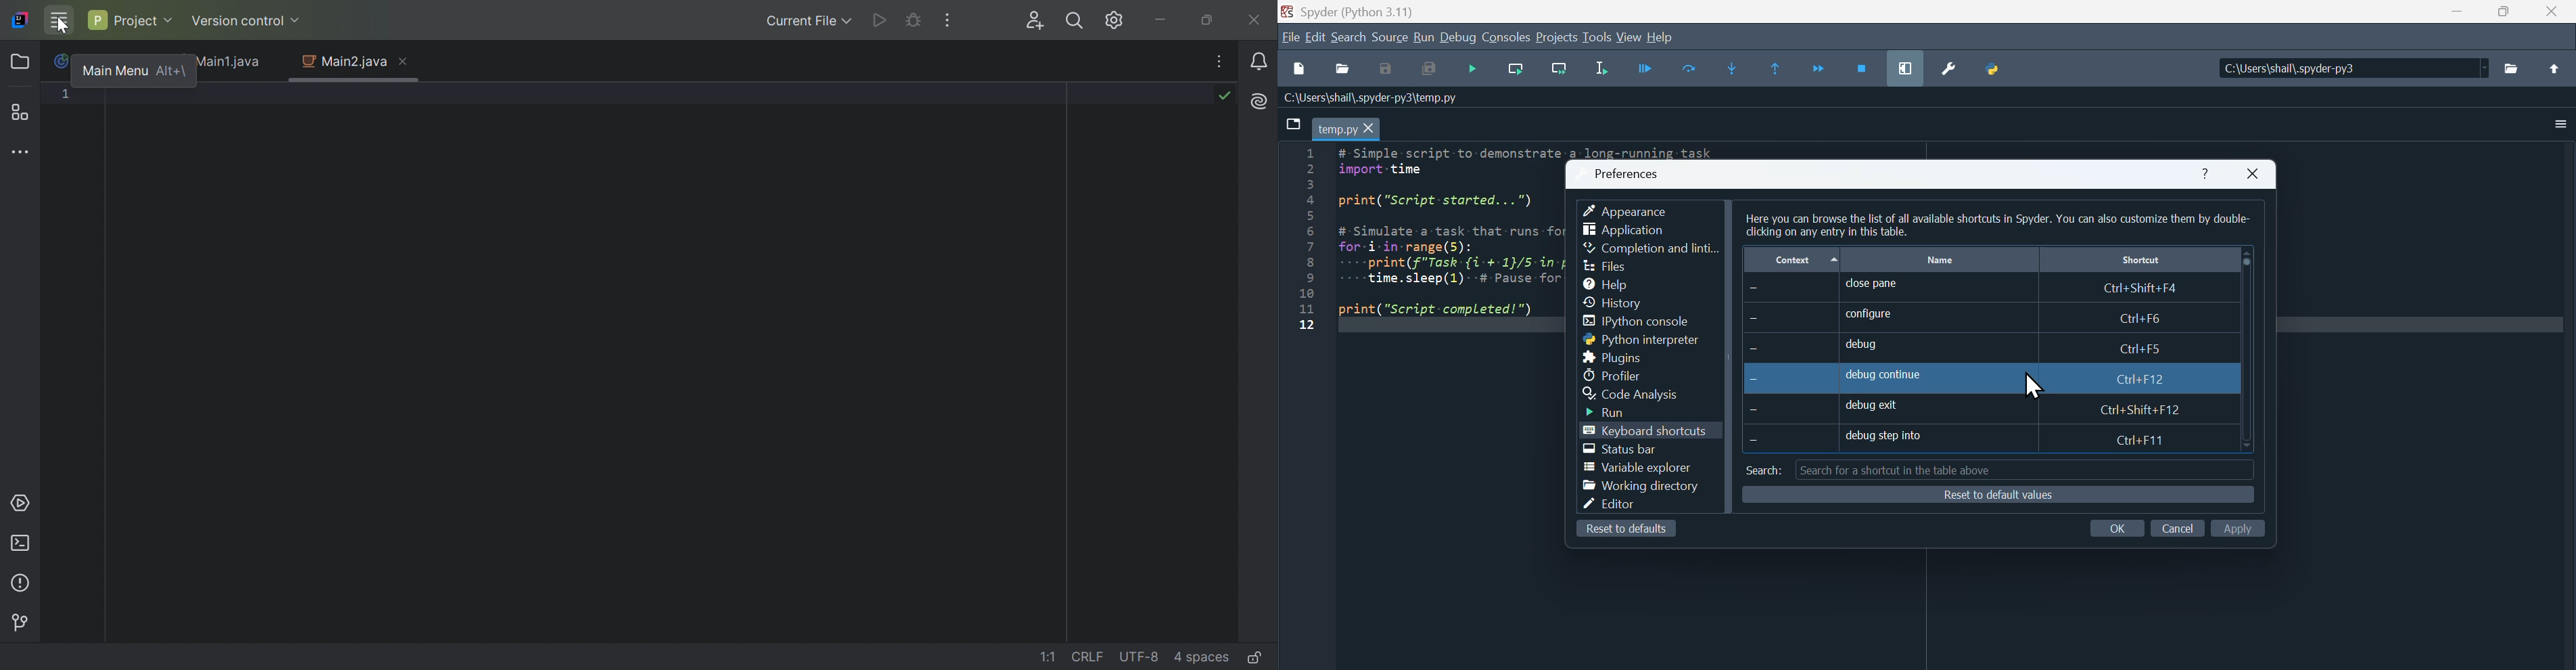  What do you see at coordinates (22, 503) in the screenshot?
I see `Services` at bounding box center [22, 503].